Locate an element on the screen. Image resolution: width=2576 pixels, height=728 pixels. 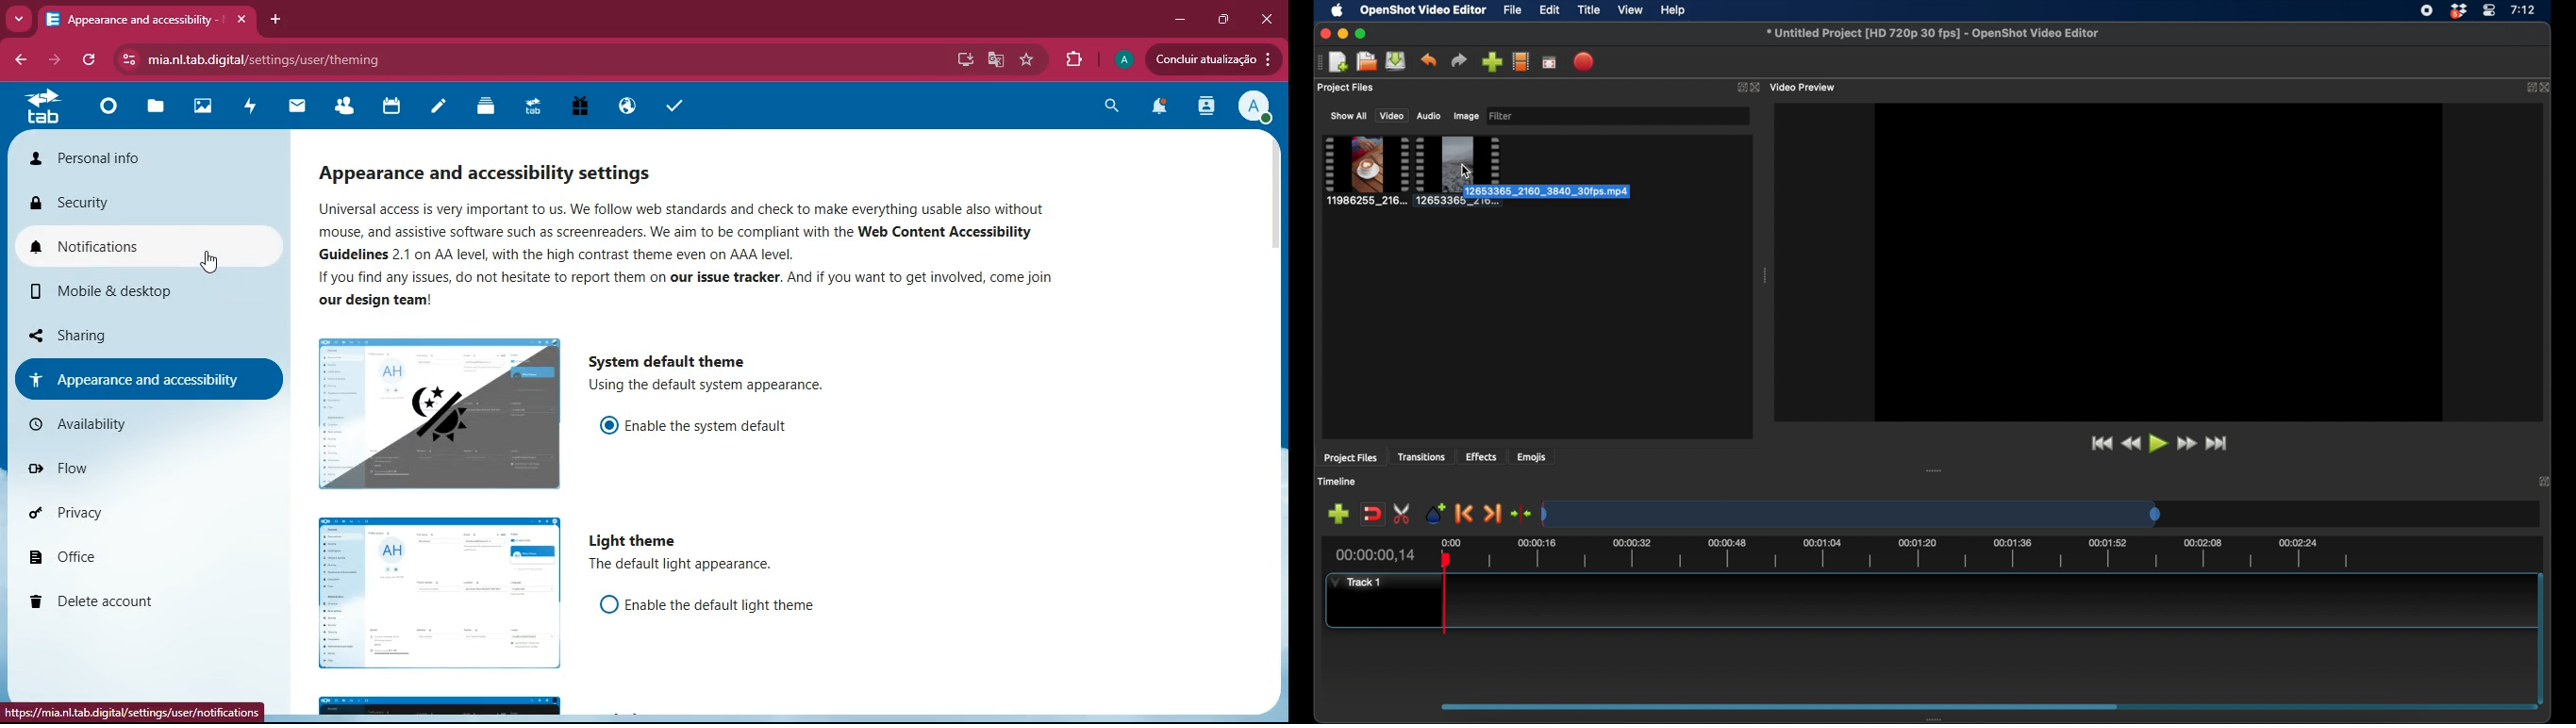
notifications is located at coordinates (1163, 108).